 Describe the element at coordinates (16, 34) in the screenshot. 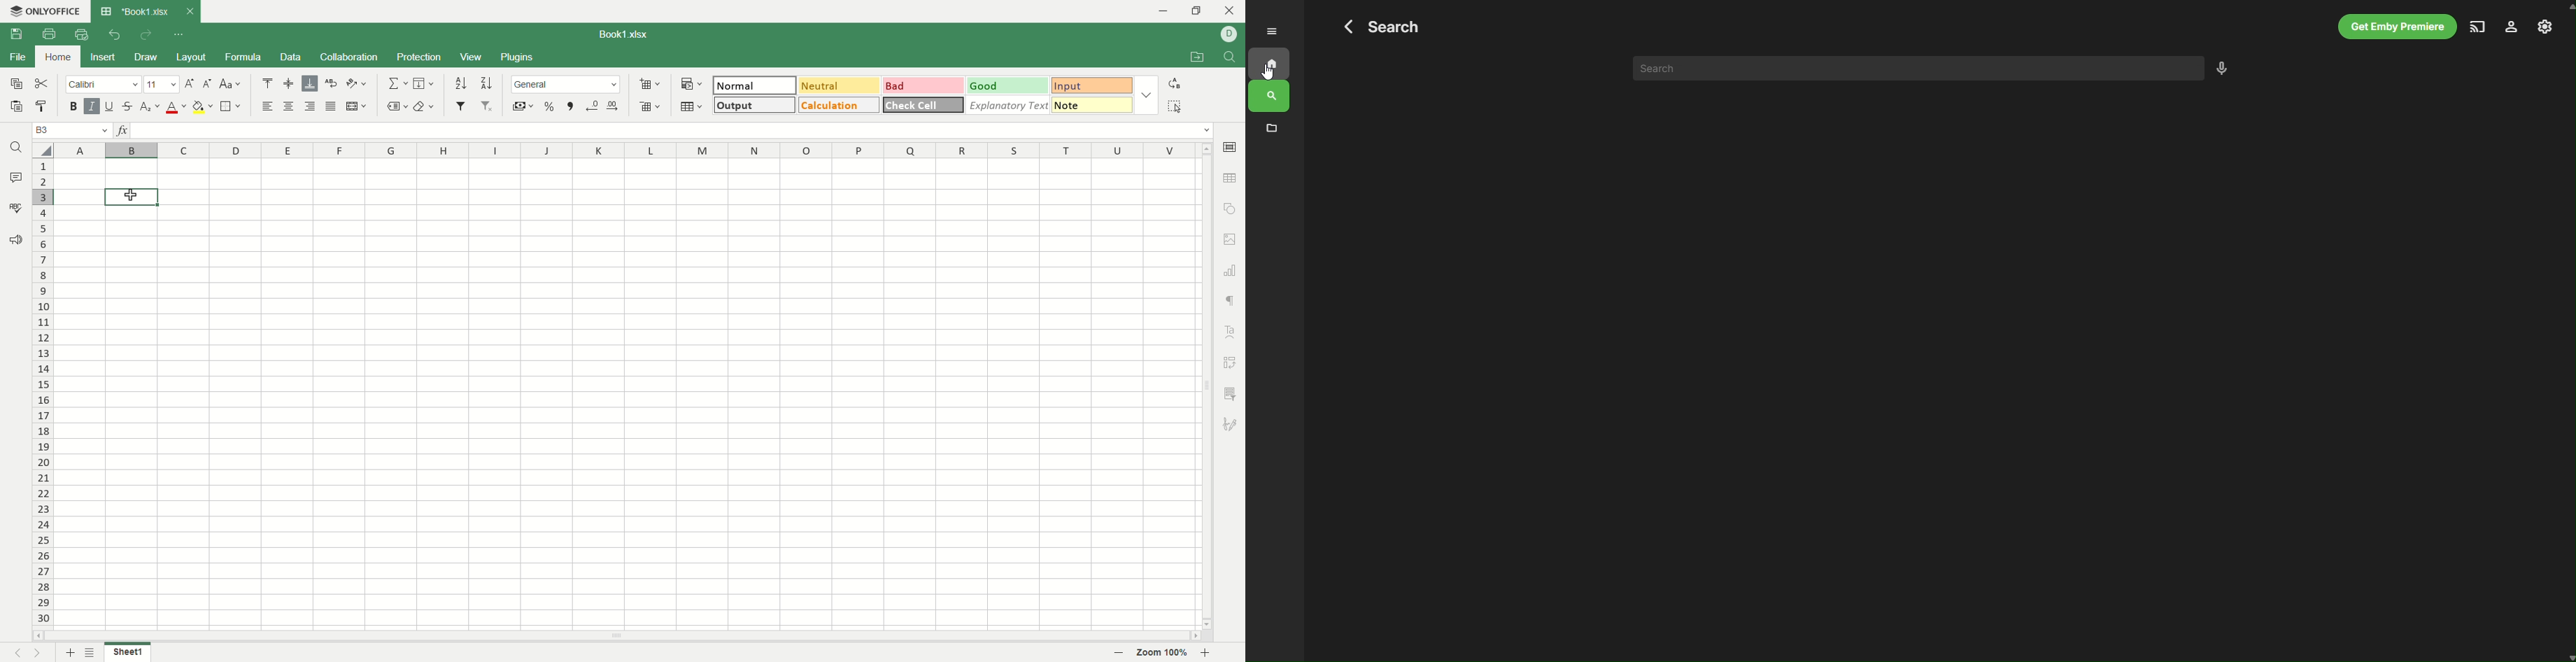

I see `save` at that location.